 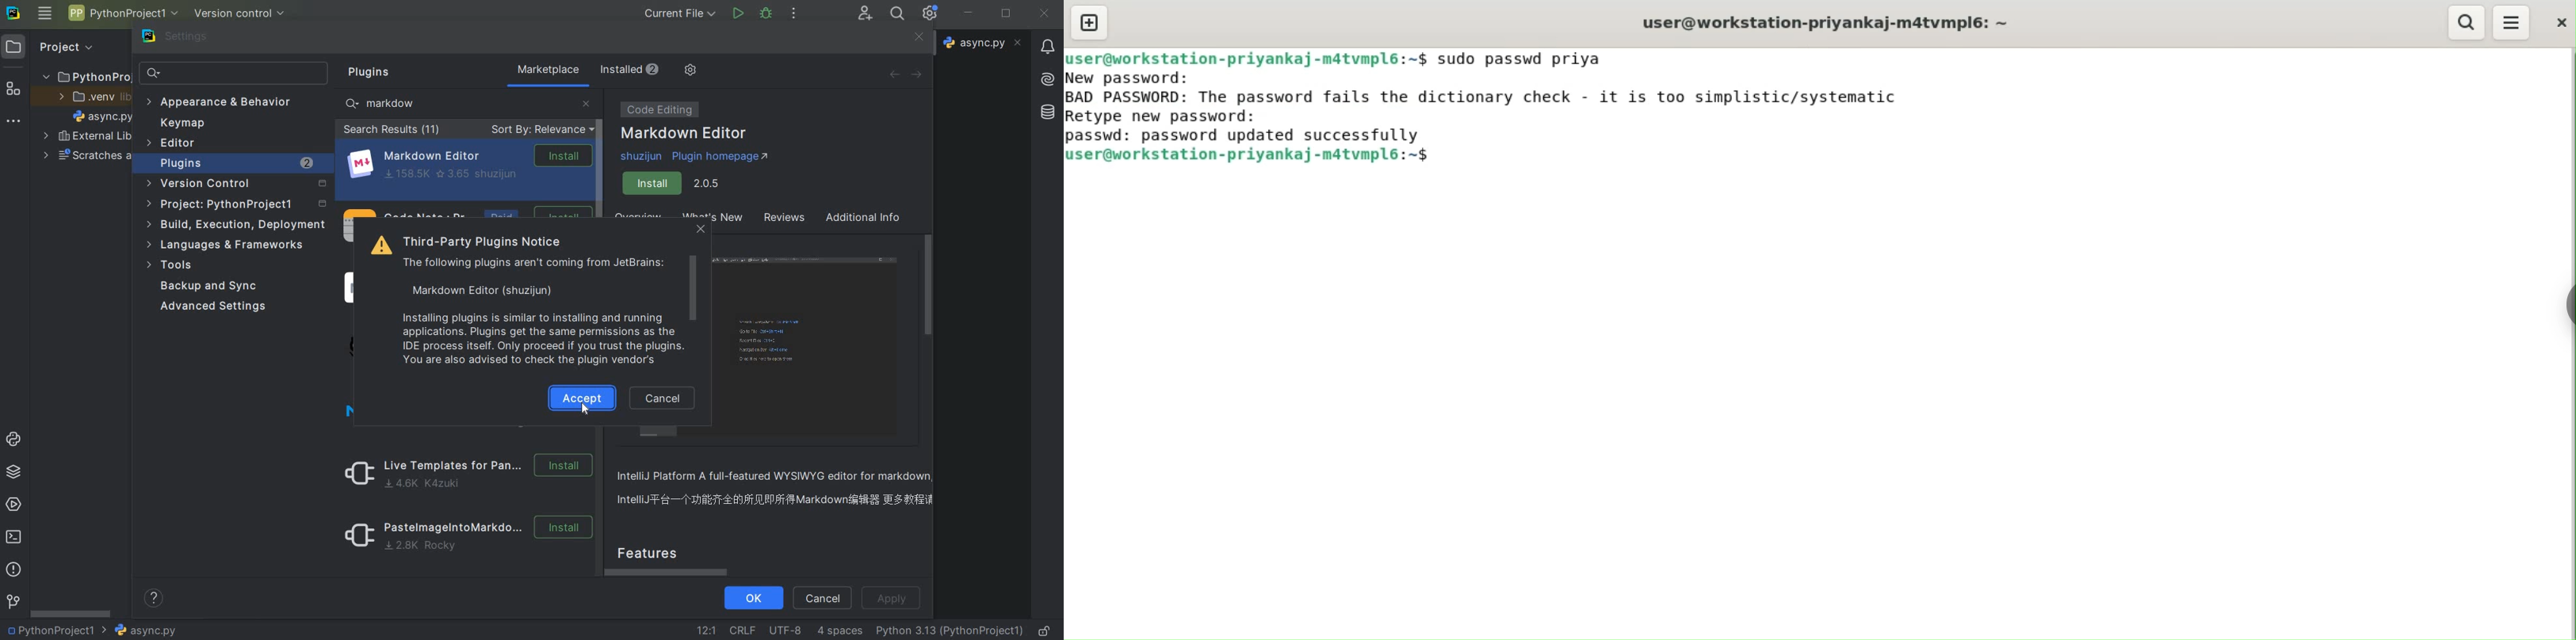 What do you see at coordinates (469, 164) in the screenshot?
I see `markdown editor` at bounding box center [469, 164].